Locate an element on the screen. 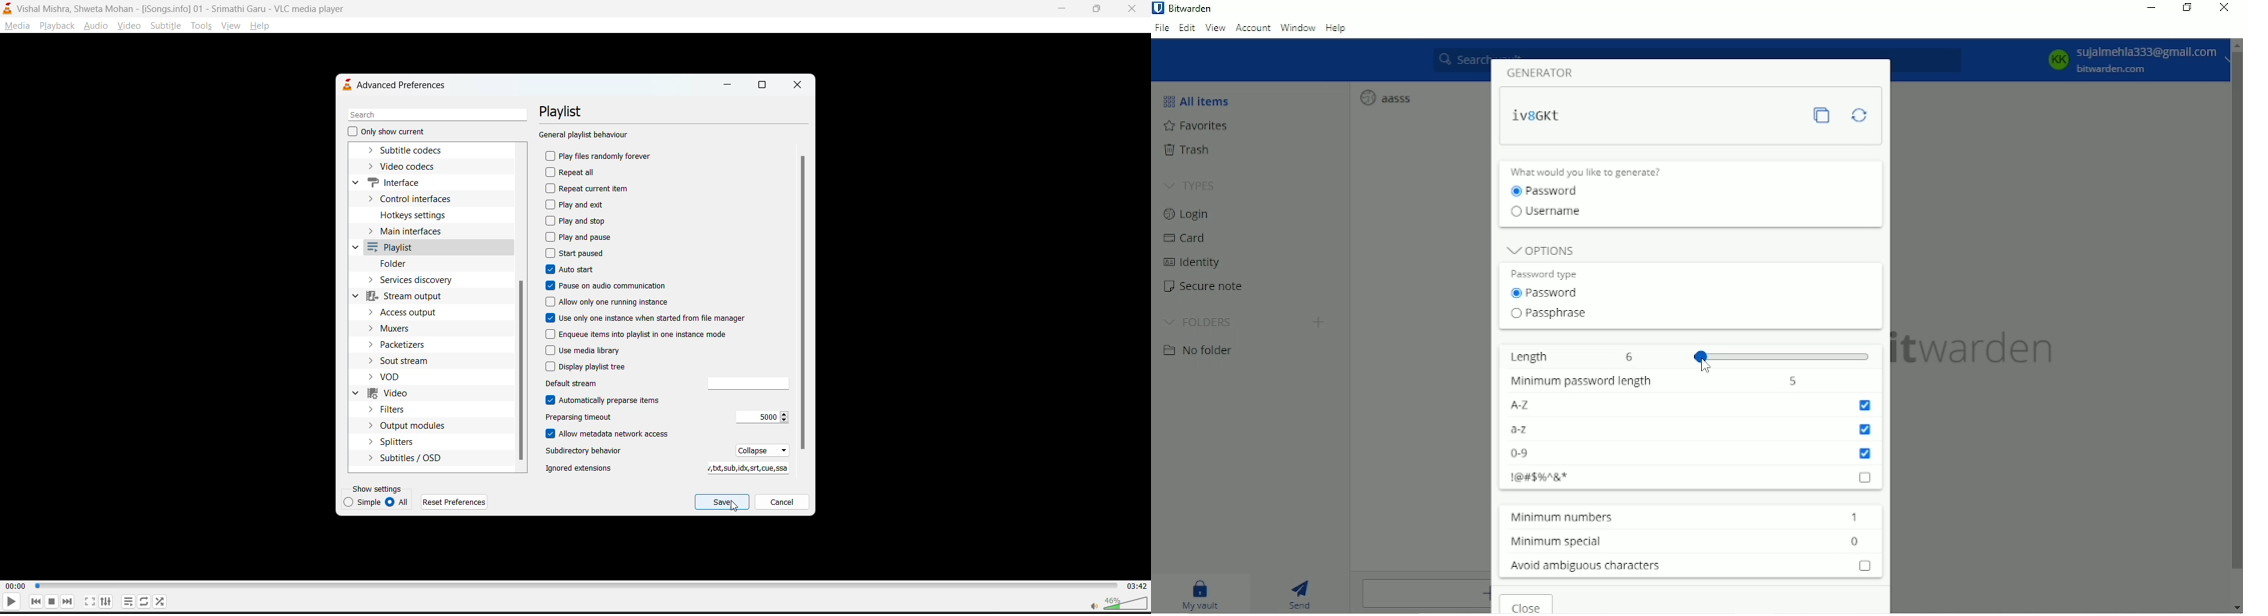 The height and width of the screenshot is (616, 2268). video is located at coordinates (125, 26).